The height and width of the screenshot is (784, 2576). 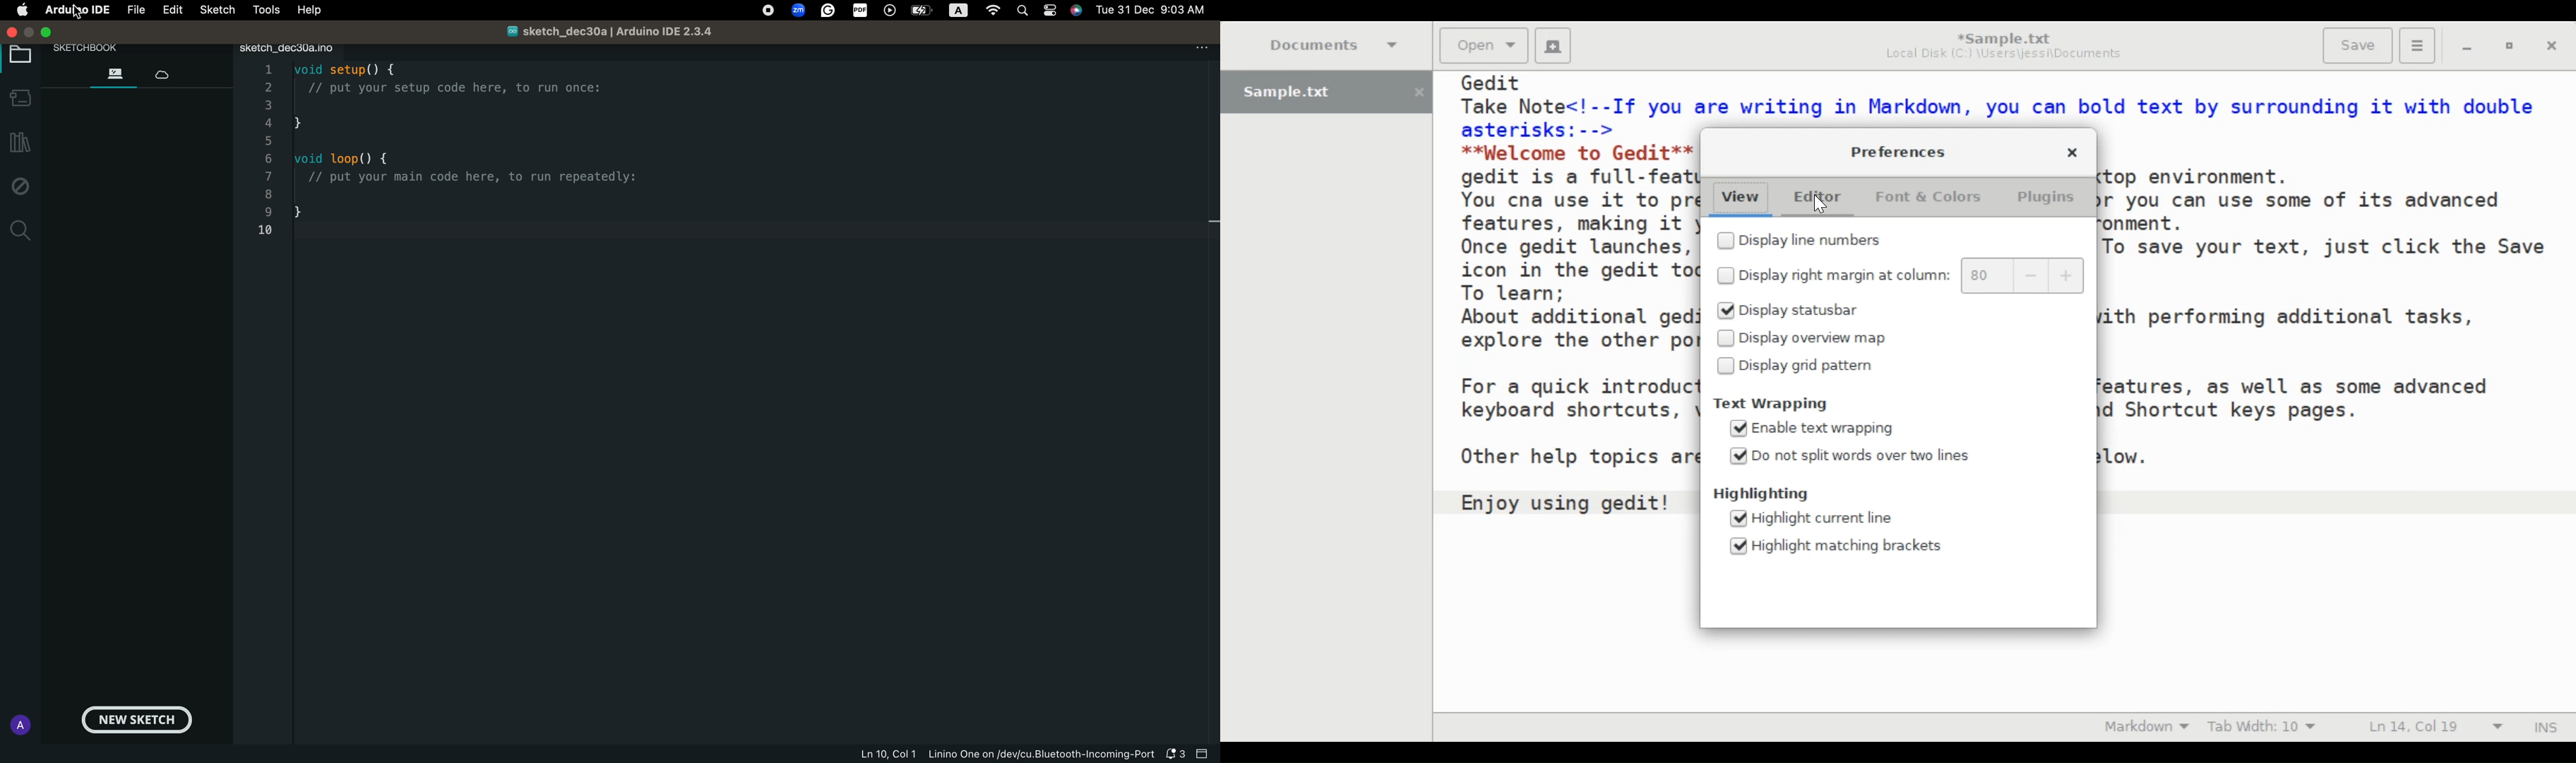 What do you see at coordinates (1800, 310) in the screenshot?
I see `(un)select Display statusbar` at bounding box center [1800, 310].